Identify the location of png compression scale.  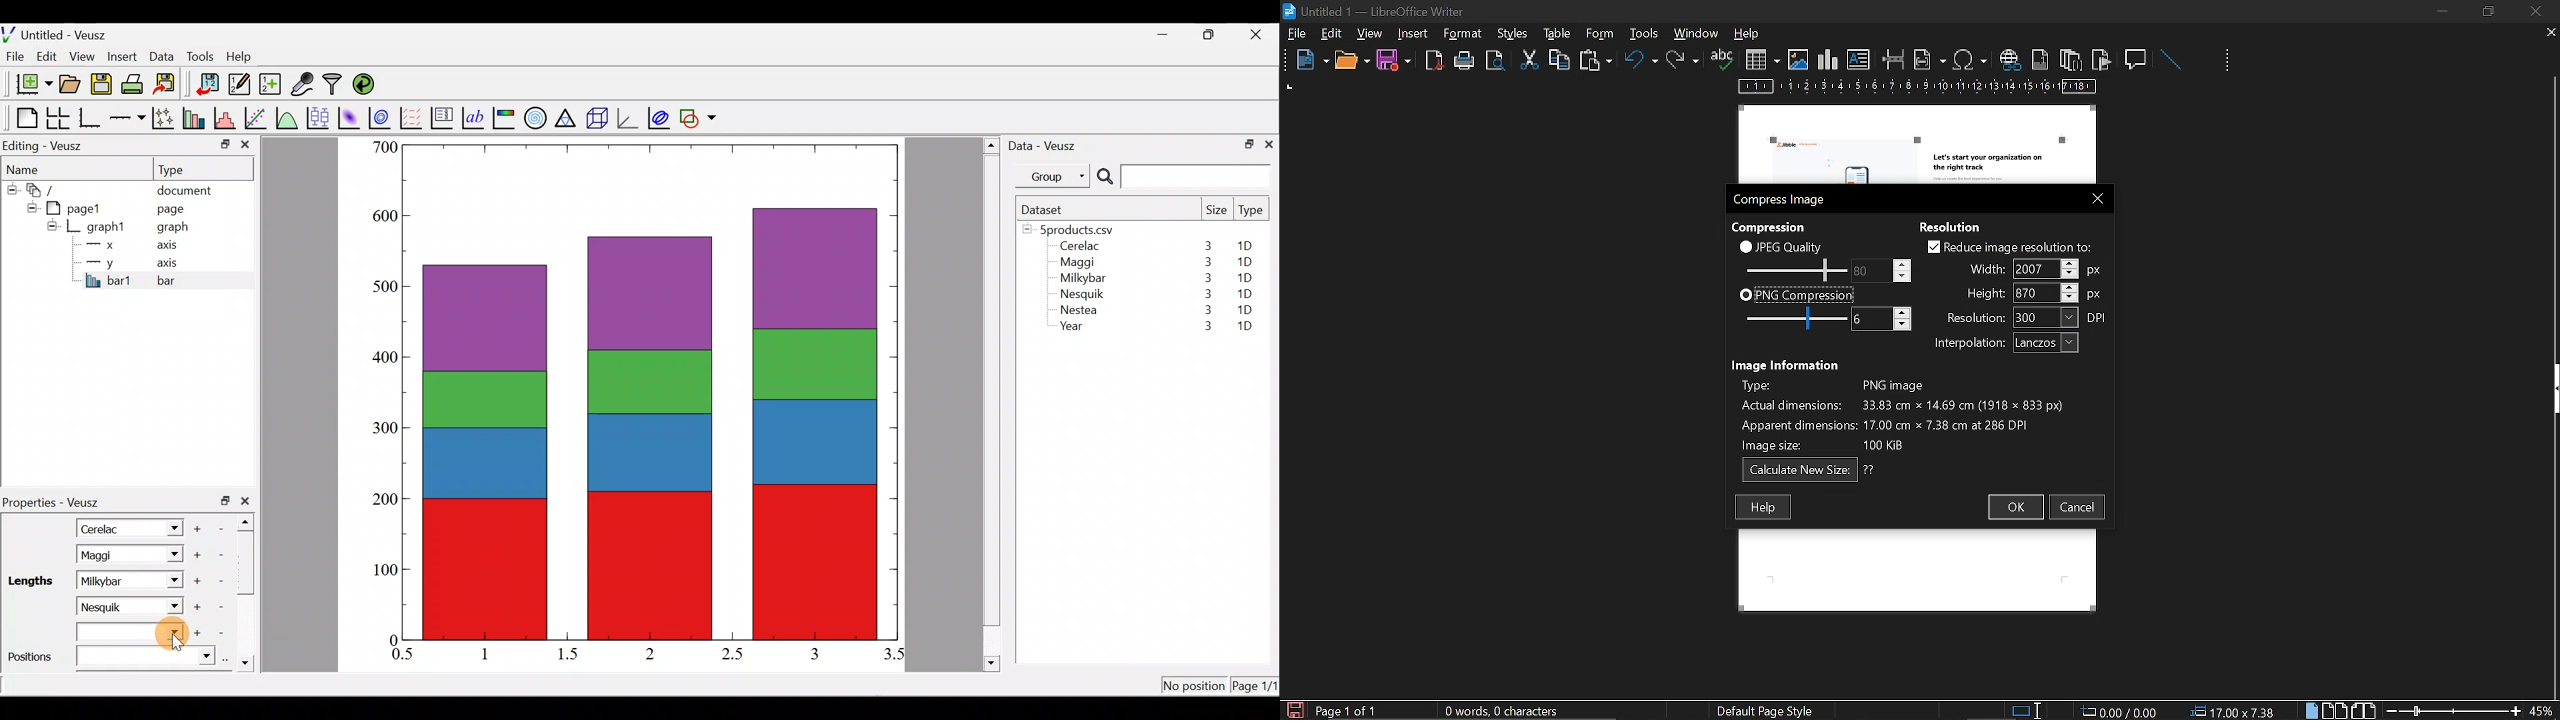
(1791, 318).